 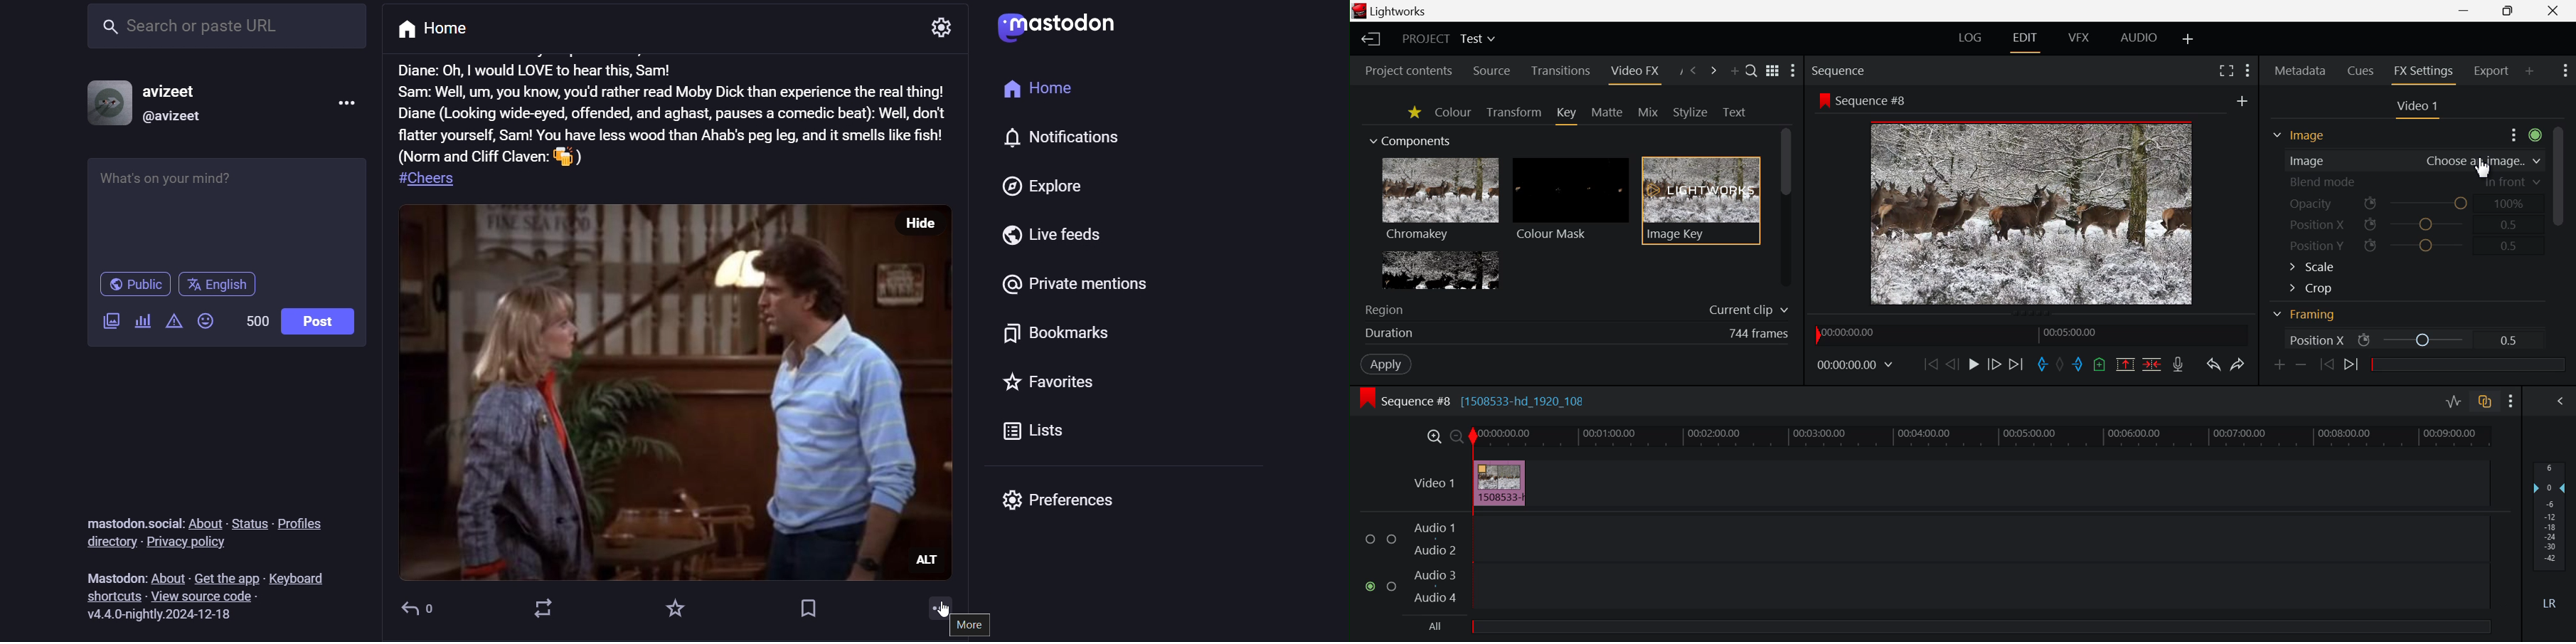 I want to click on 744 frames, so click(x=1759, y=333).